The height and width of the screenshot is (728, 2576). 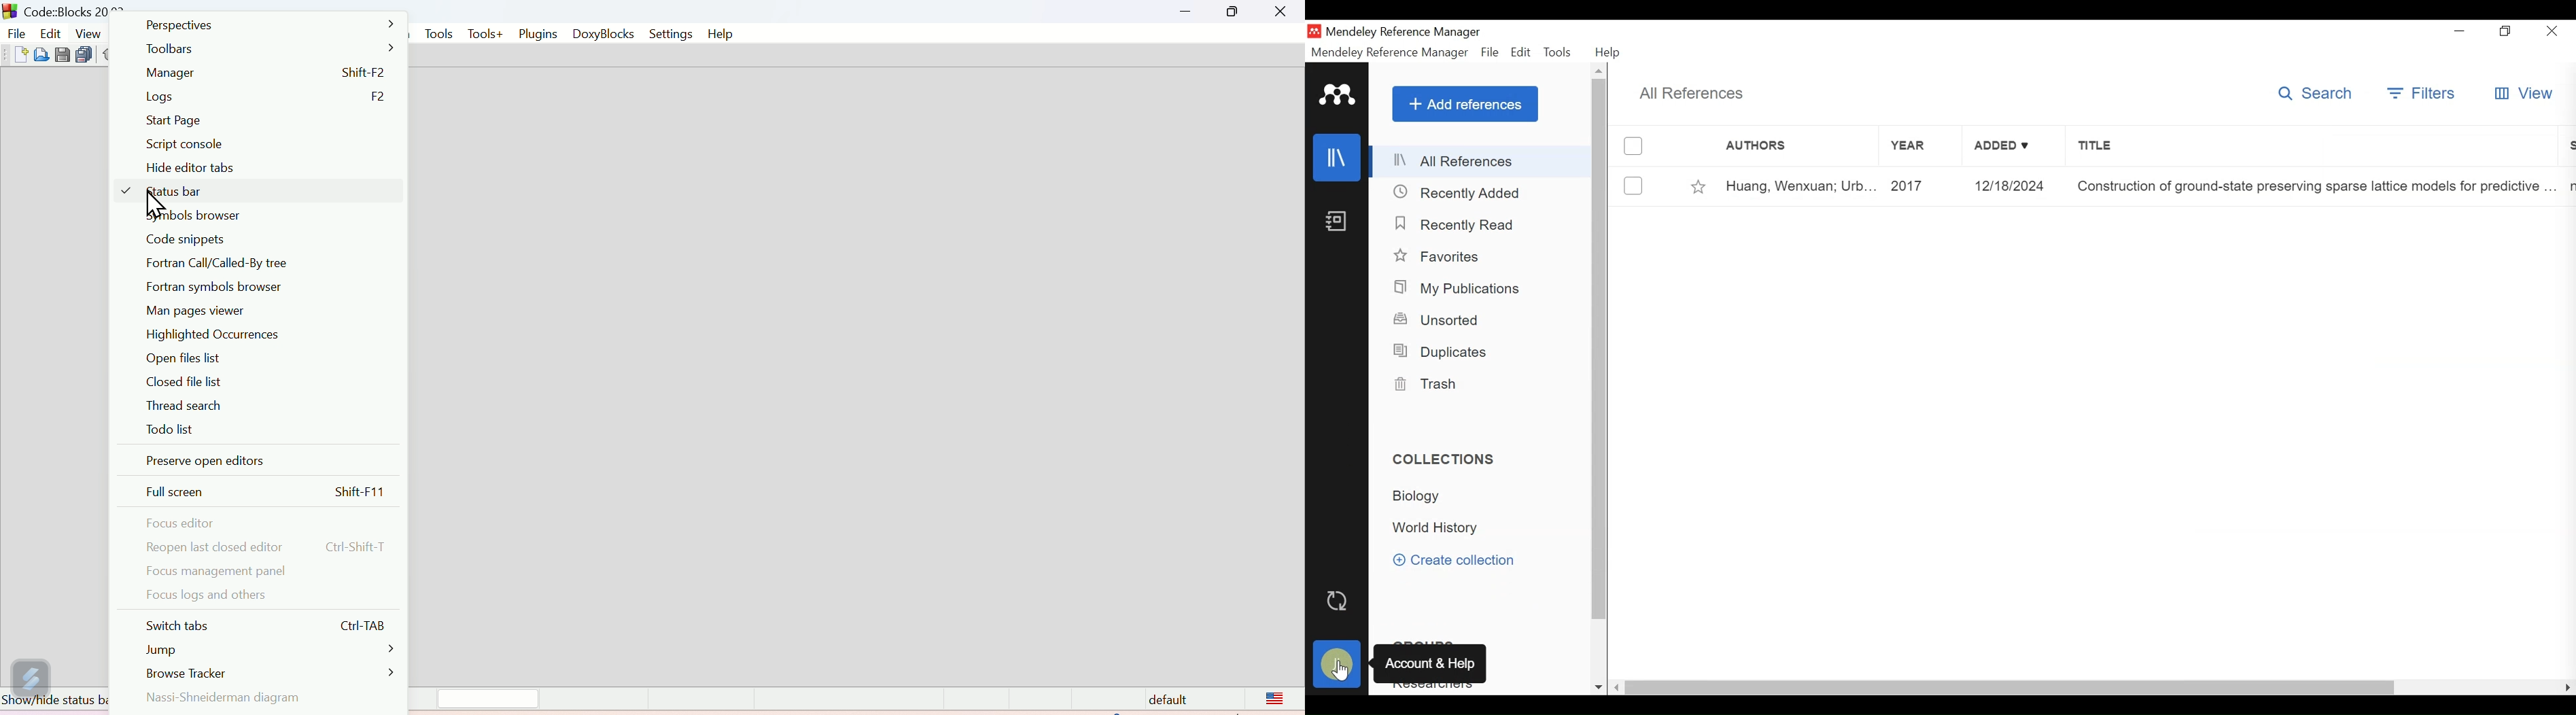 What do you see at coordinates (94, 56) in the screenshot?
I see `Cursor` at bounding box center [94, 56].